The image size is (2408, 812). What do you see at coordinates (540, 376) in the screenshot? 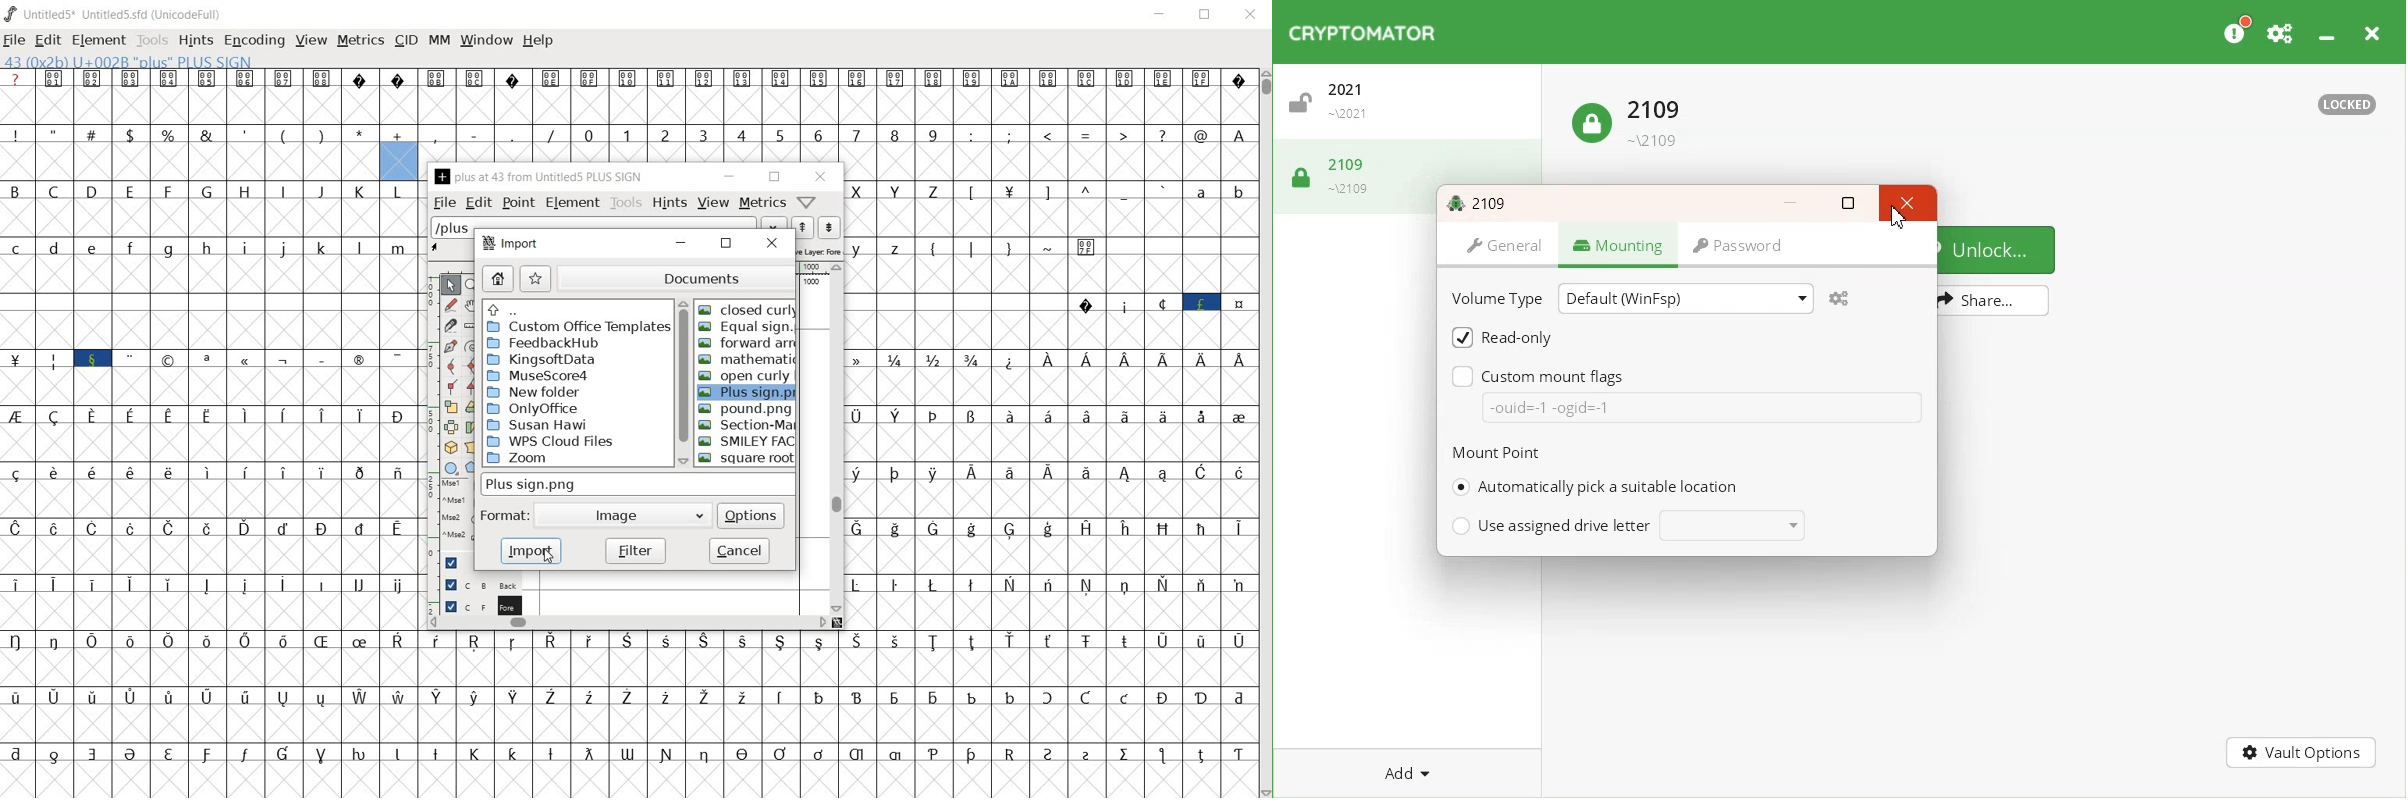
I see `MuseScore` at bounding box center [540, 376].